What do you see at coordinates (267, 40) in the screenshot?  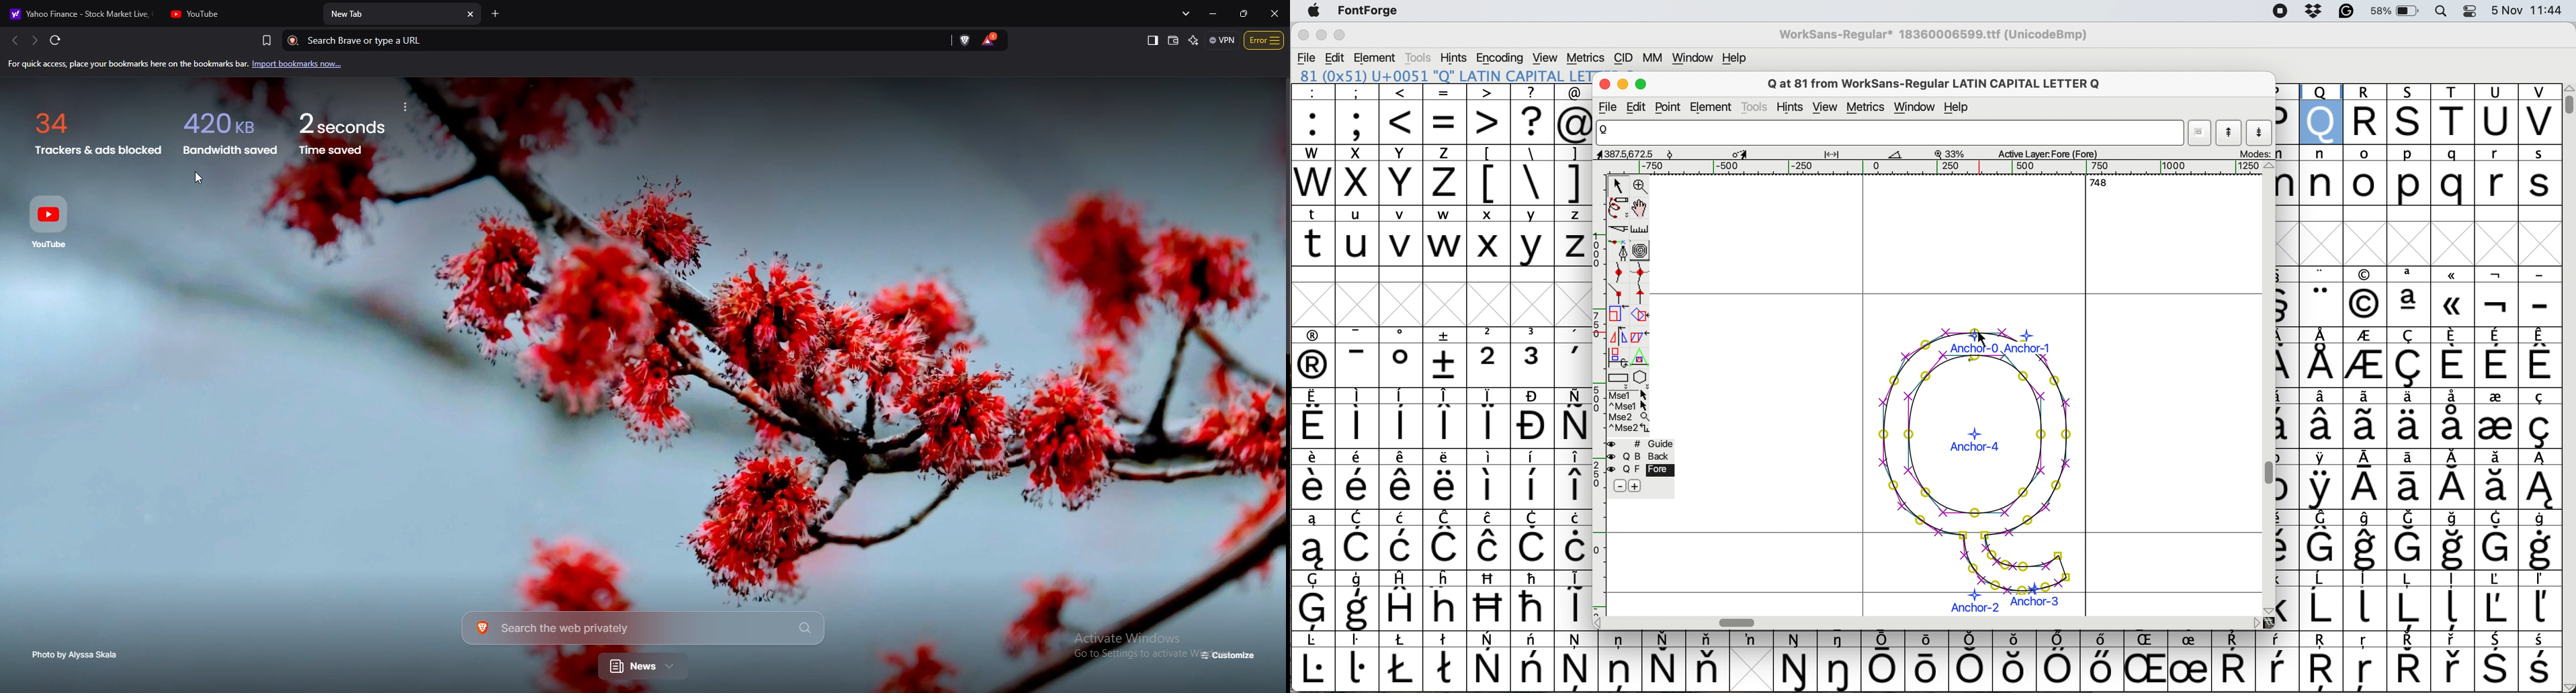 I see `bookmark this tab` at bounding box center [267, 40].